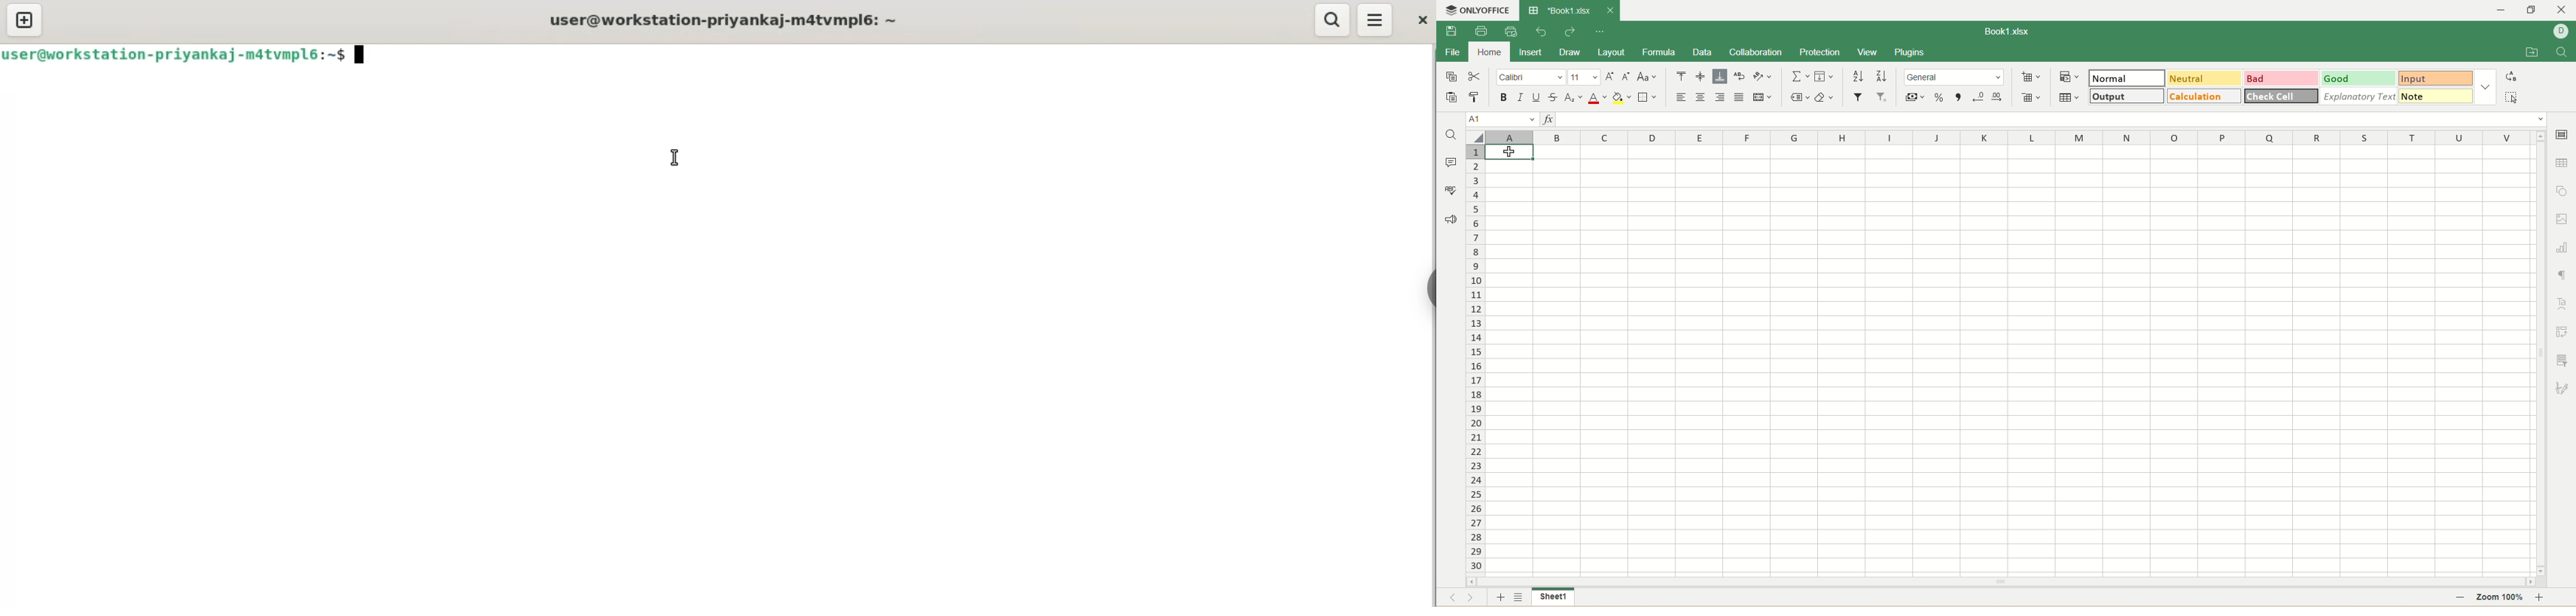 Image resolution: width=2576 pixels, height=616 pixels. Describe the element at coordinates (2561, 31) in the screenshot. I see `username` at that location.